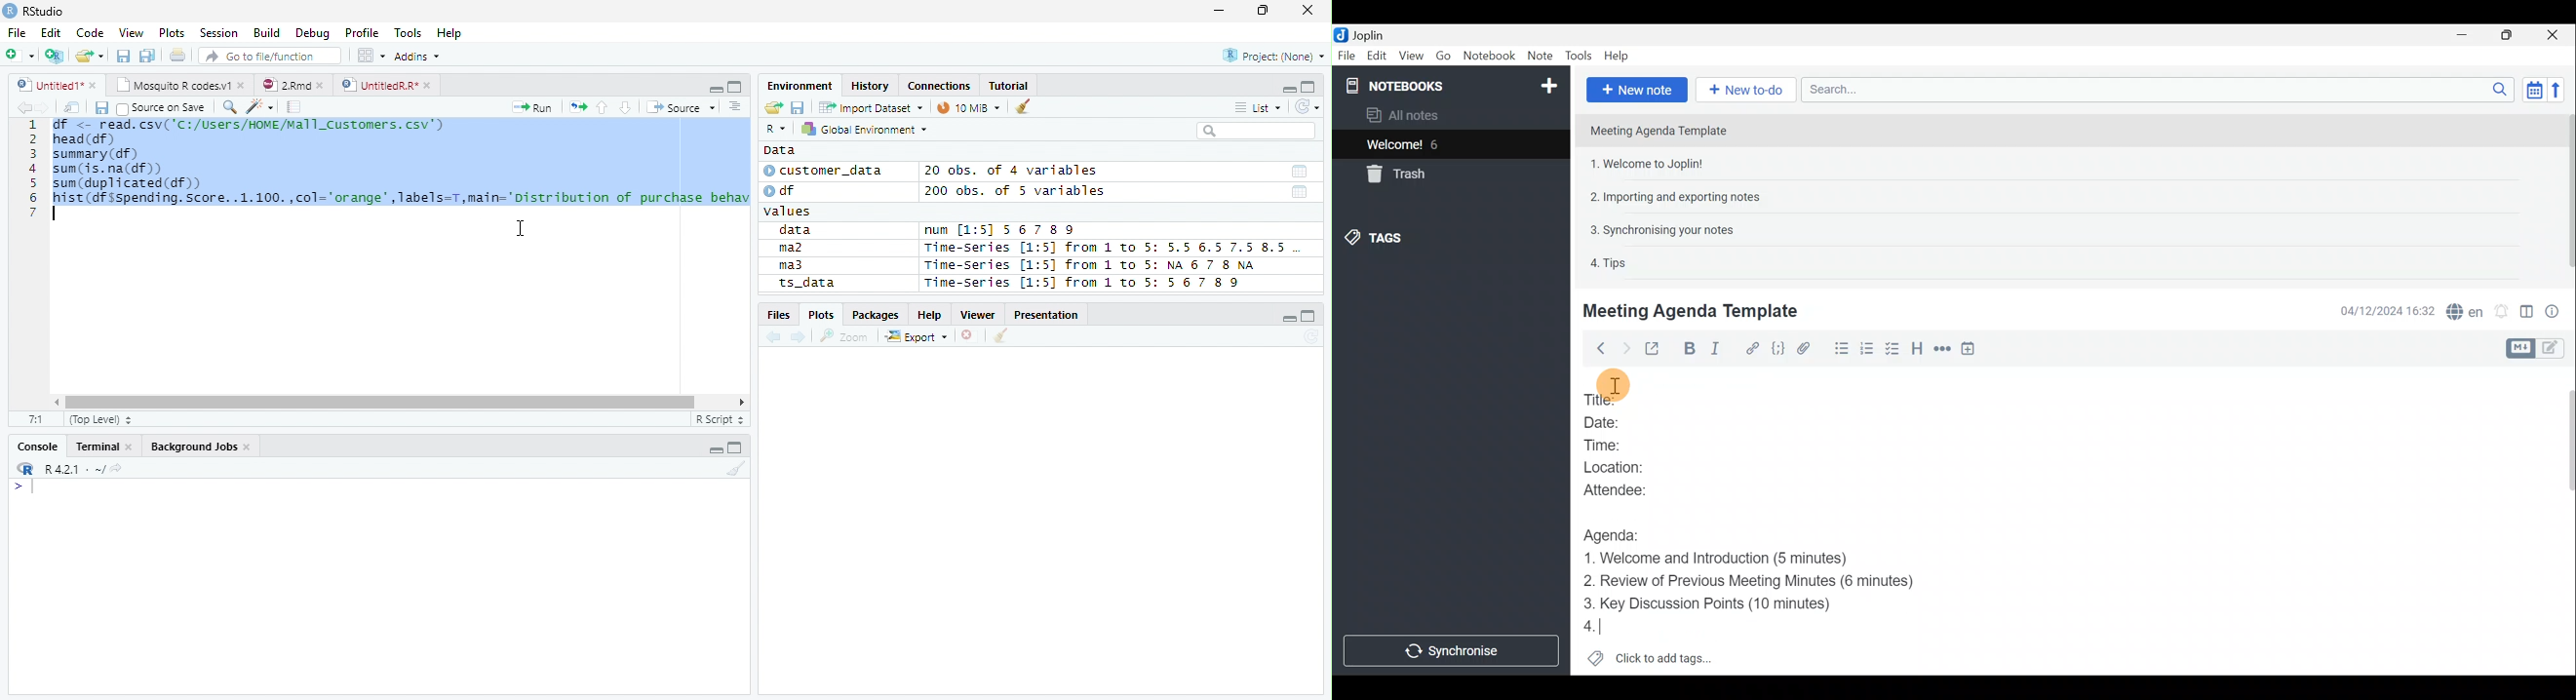  I want to click on View, so click(1409, 57).